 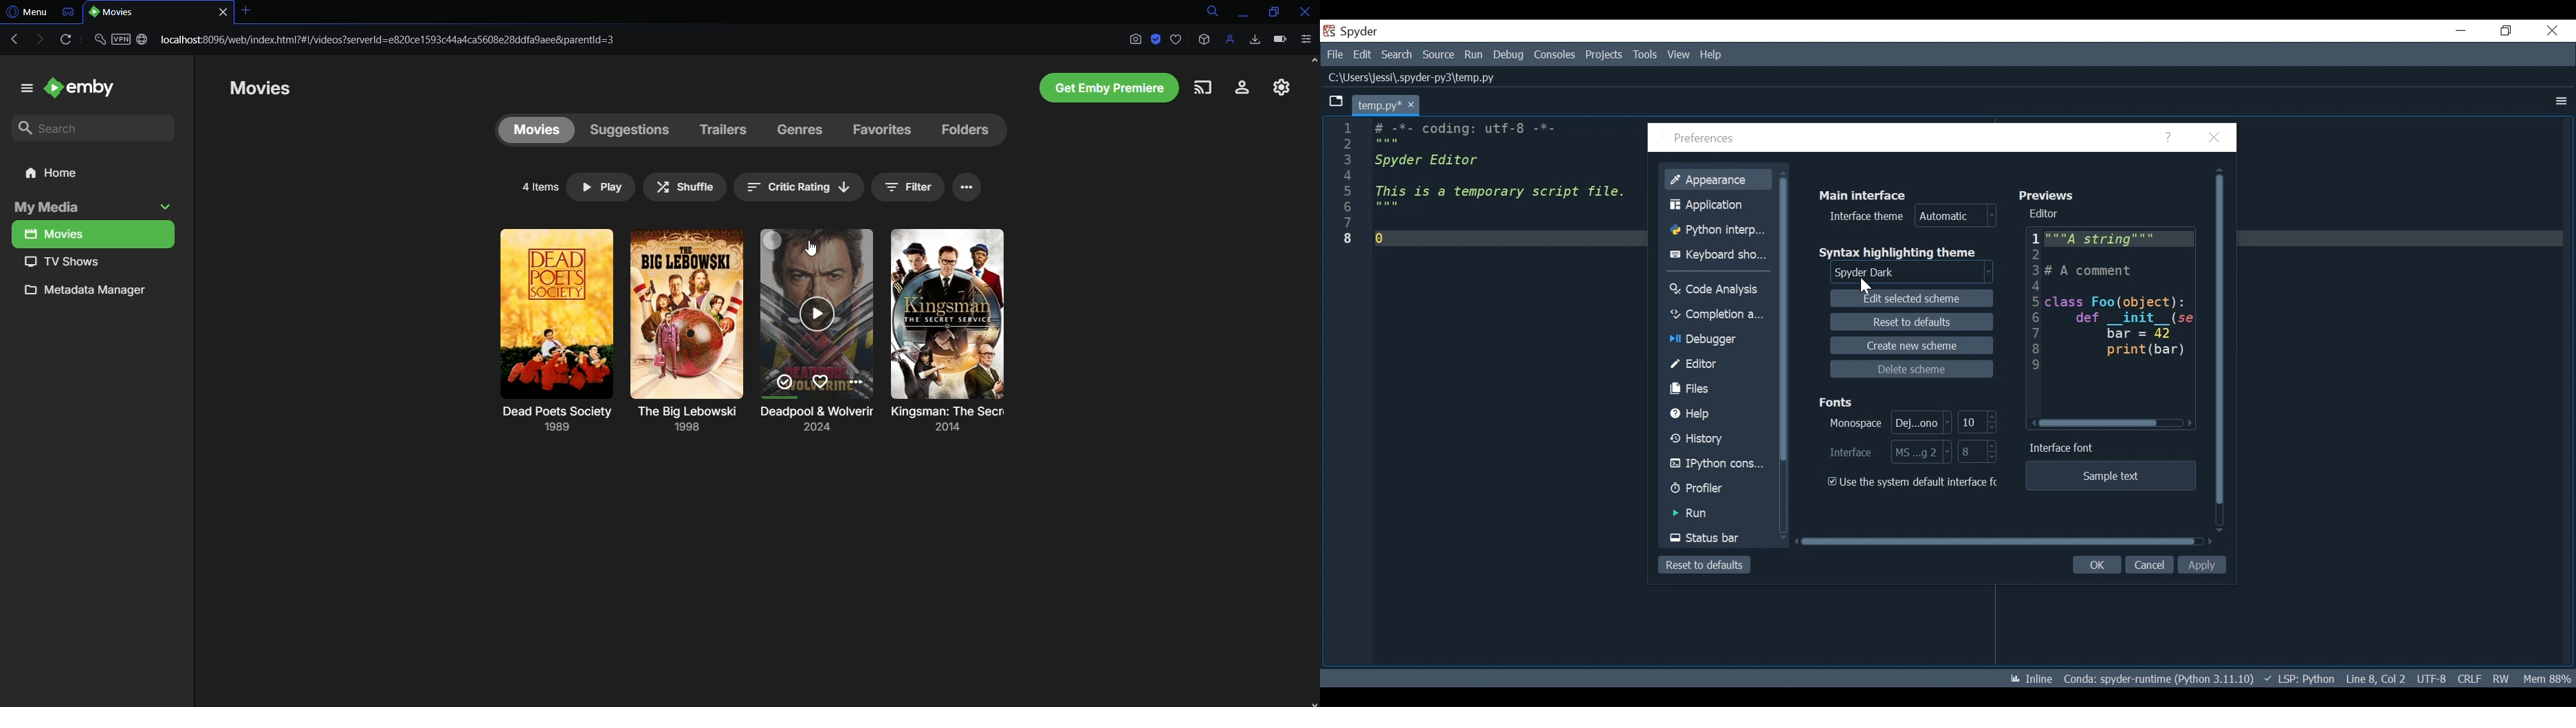 I want to click on More Options, so click(x=2560, y=100).